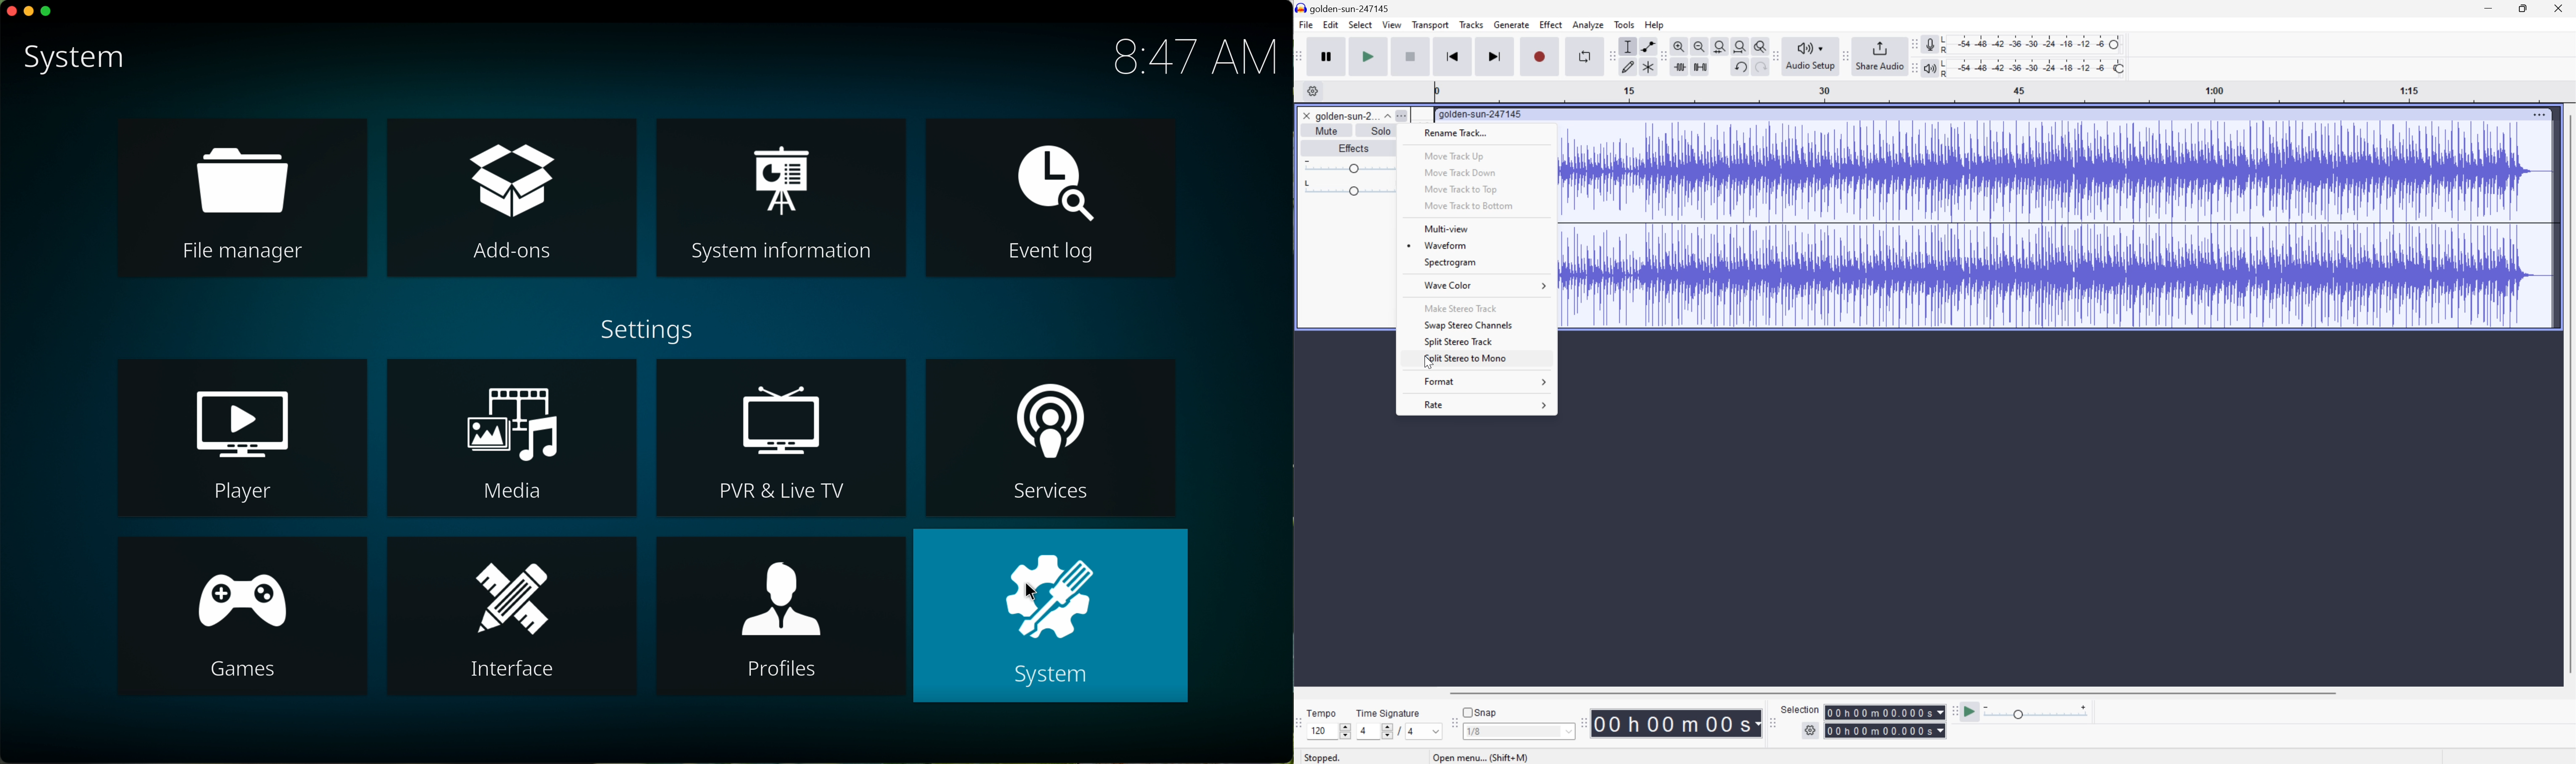  I want to click on Record / Record new track, so click(1542, 57).